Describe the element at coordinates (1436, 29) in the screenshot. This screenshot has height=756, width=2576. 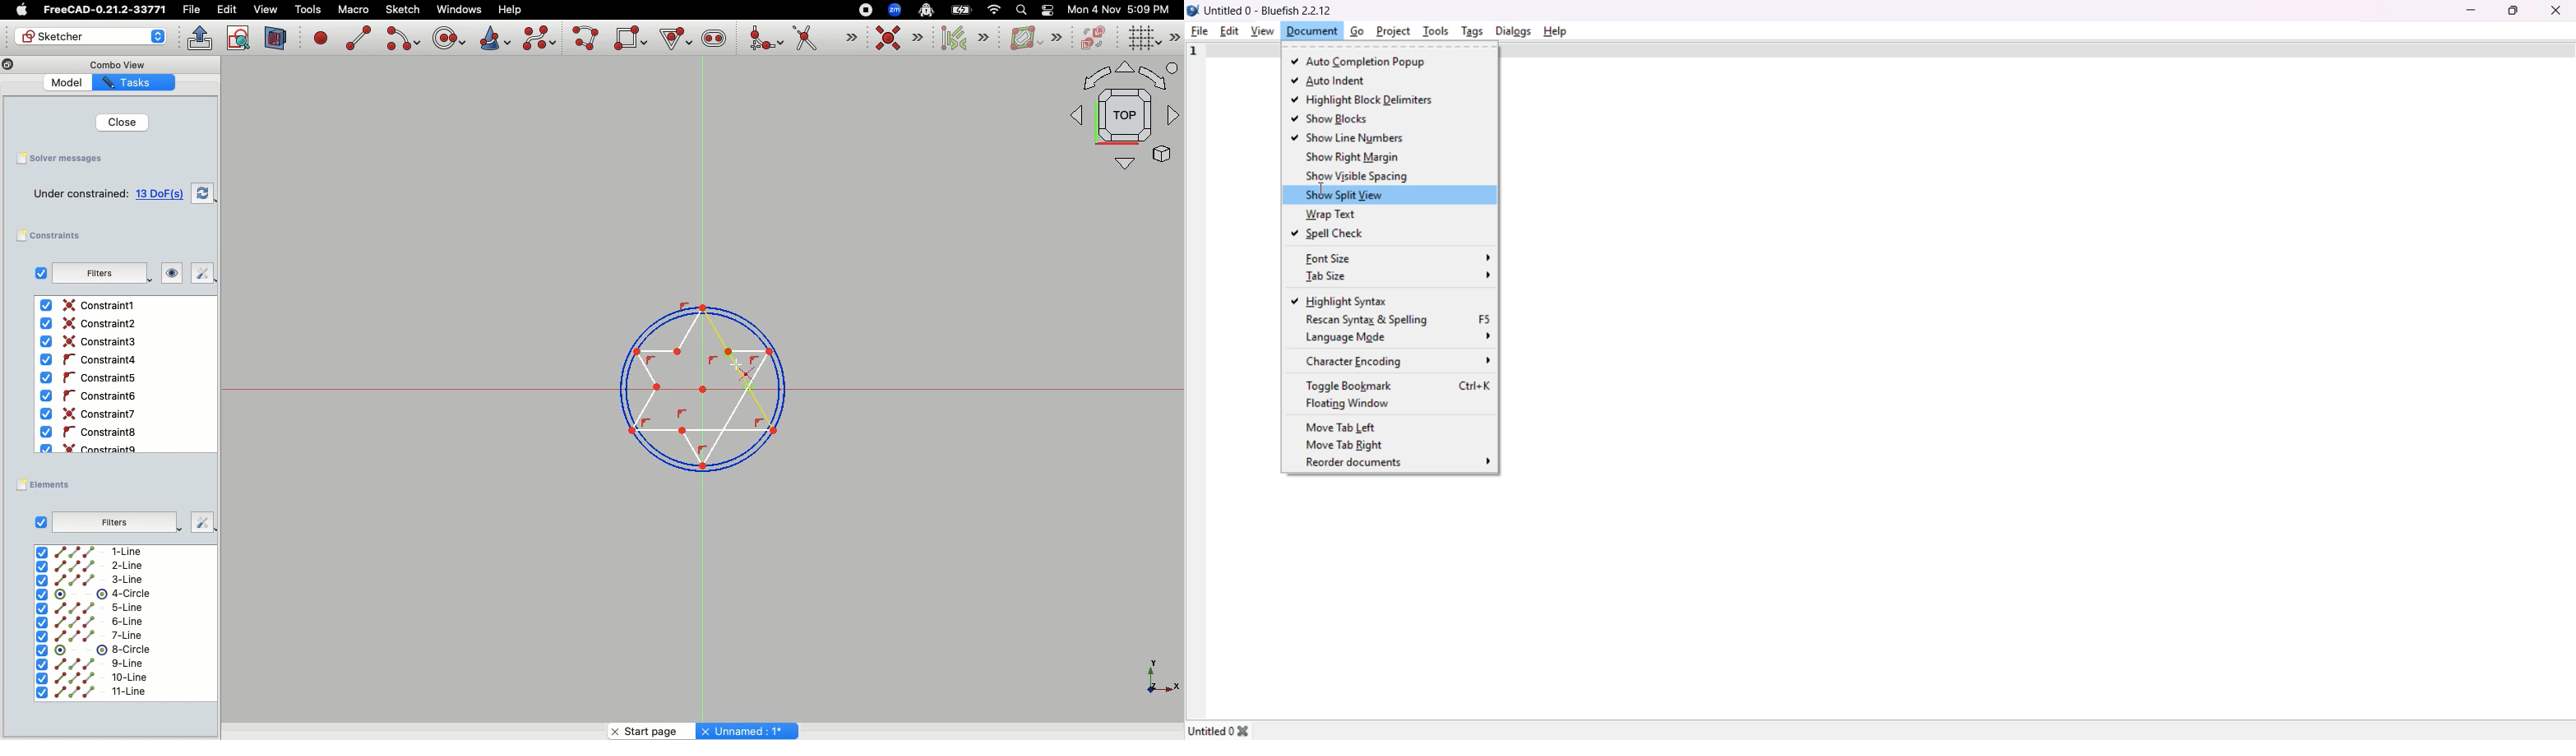
I see `tools` at that location.